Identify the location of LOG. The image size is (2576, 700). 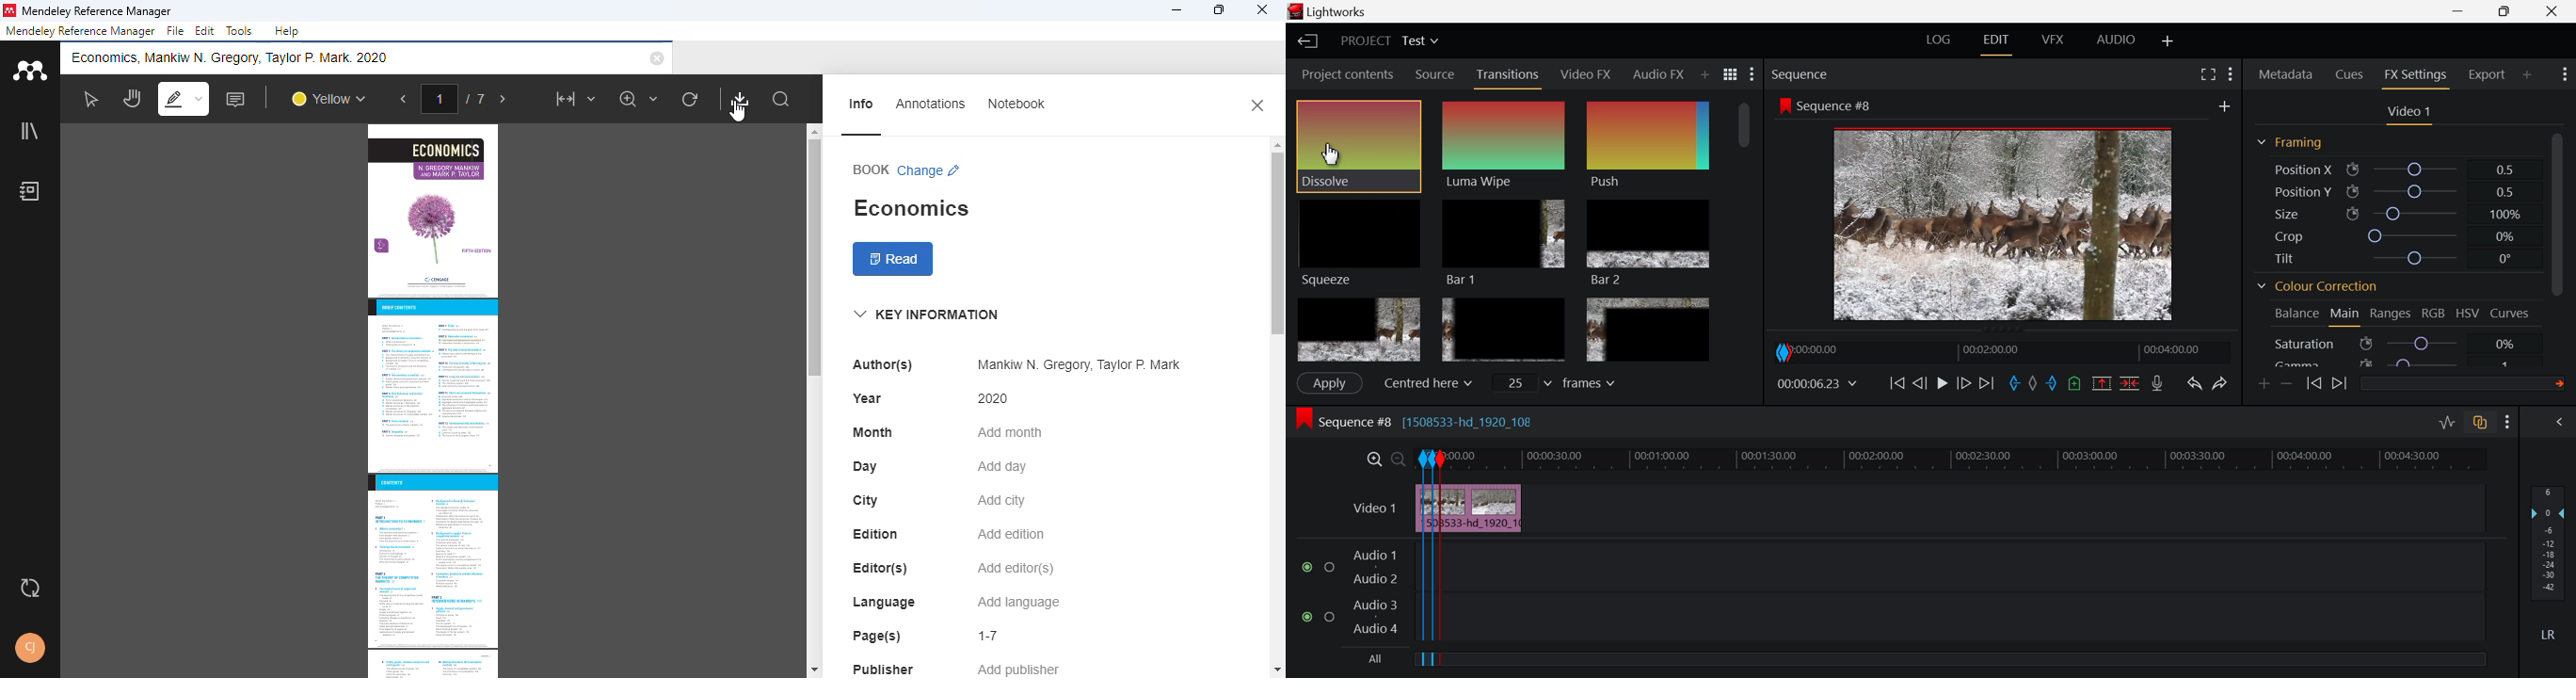
(1939, 42).